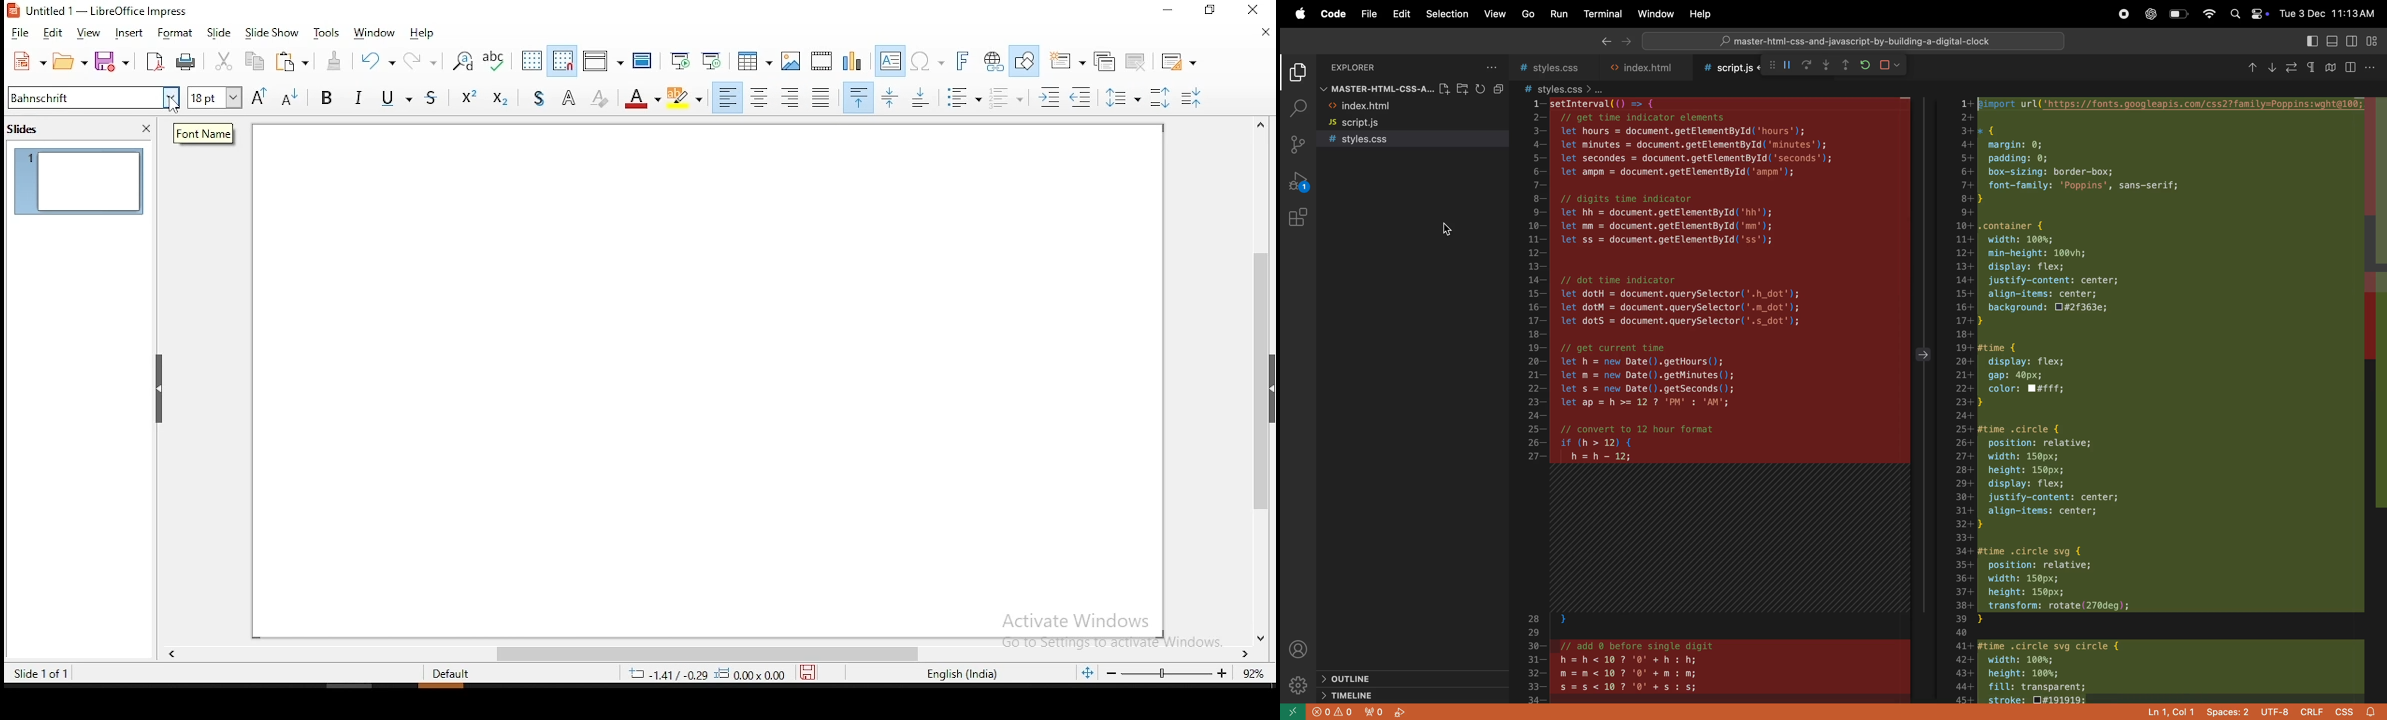  I want to click on insert audio or video, so click(821, 61).